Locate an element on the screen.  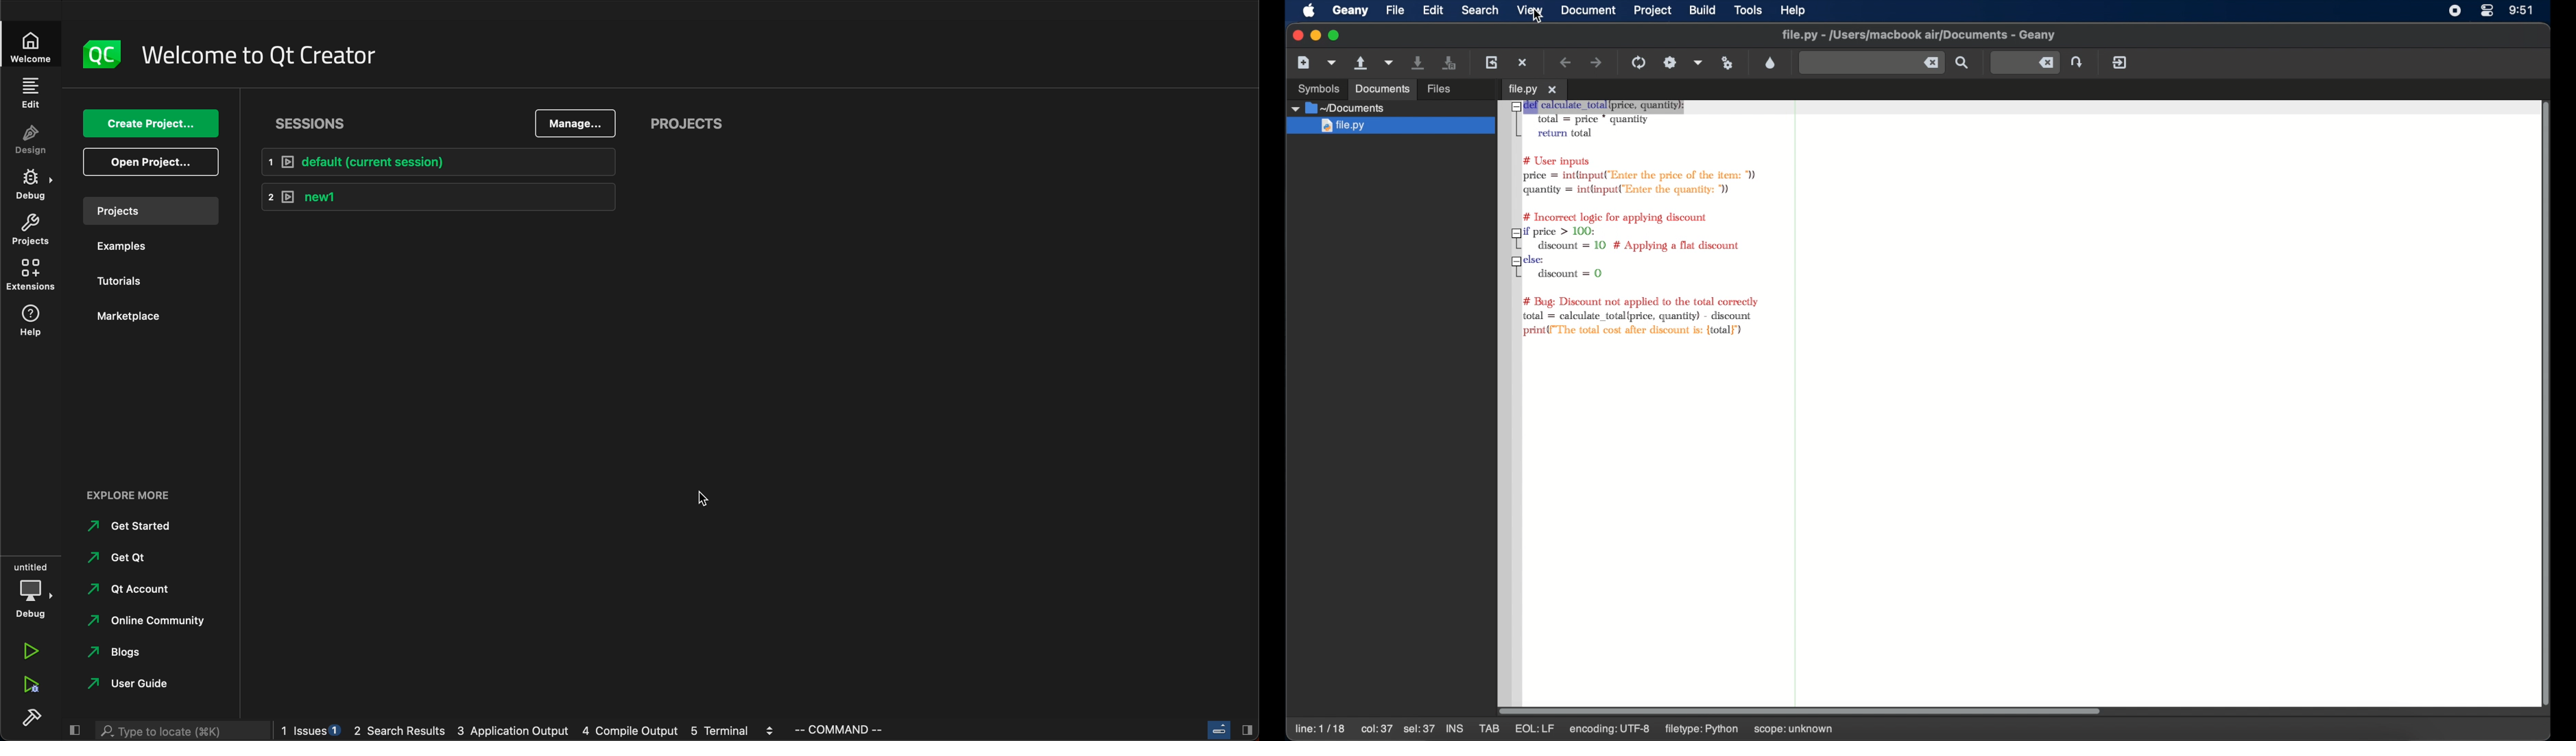
run debug is located at coordinates (33, 682).